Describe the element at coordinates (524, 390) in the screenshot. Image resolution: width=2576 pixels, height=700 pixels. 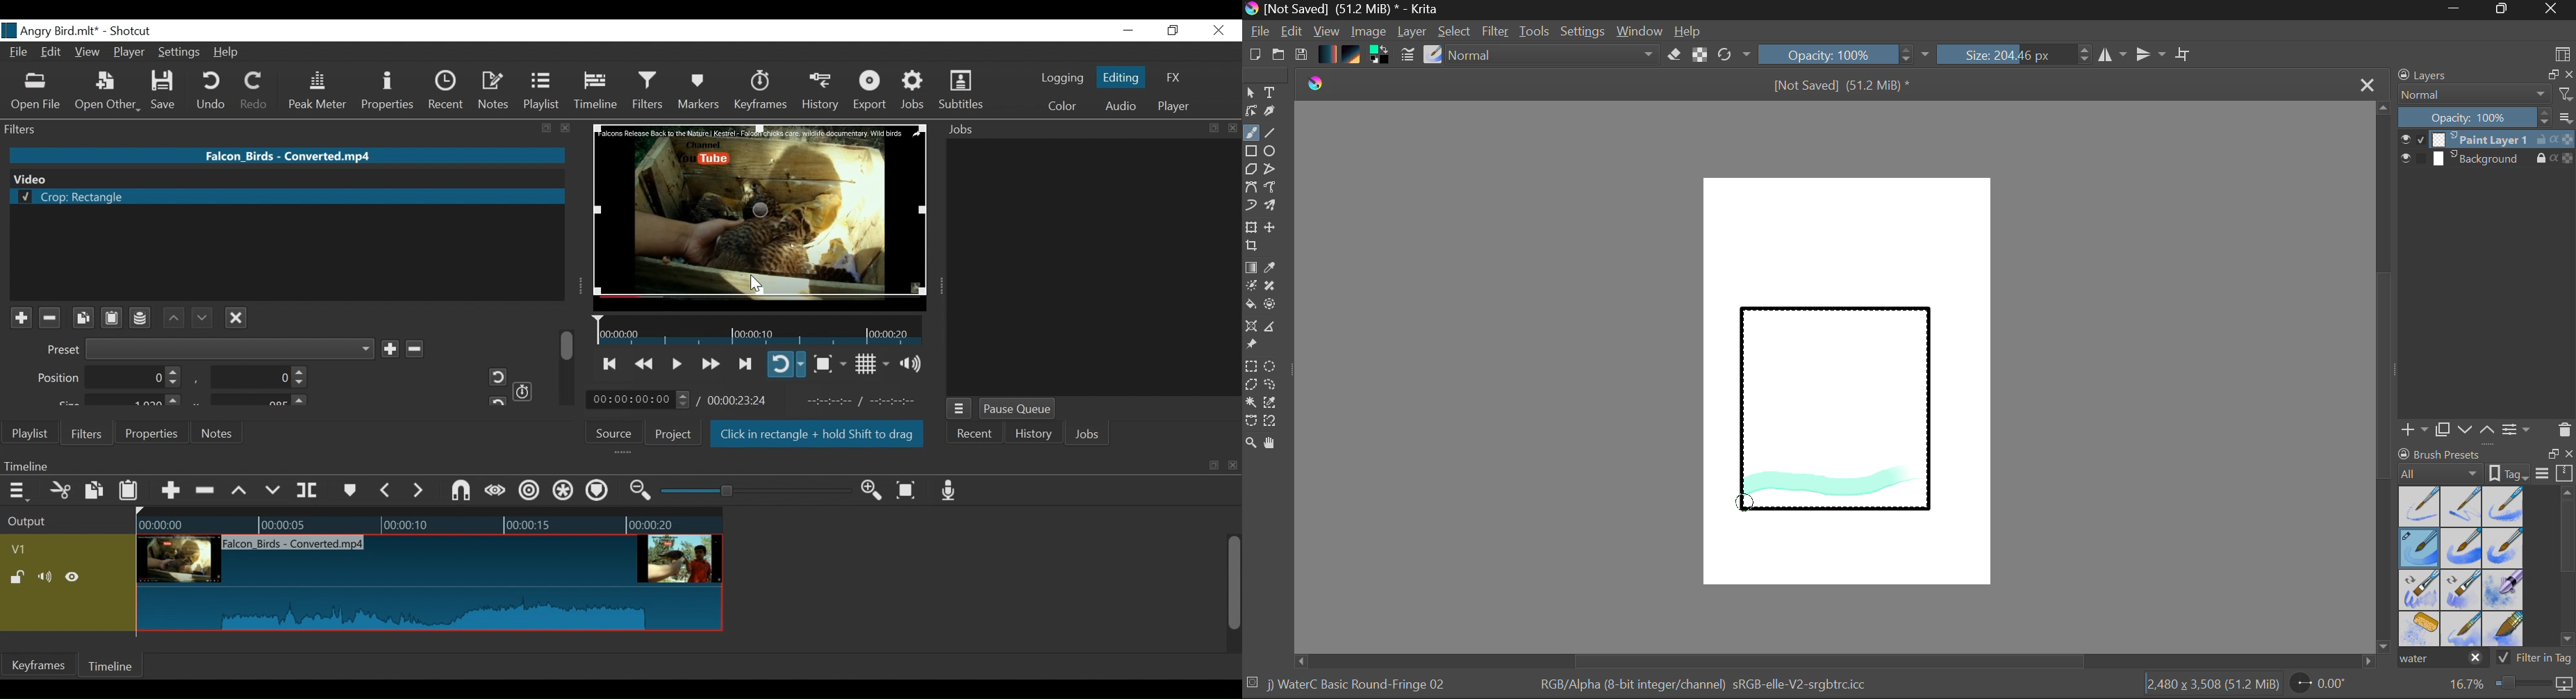
I see `Stopwatch` at that location.